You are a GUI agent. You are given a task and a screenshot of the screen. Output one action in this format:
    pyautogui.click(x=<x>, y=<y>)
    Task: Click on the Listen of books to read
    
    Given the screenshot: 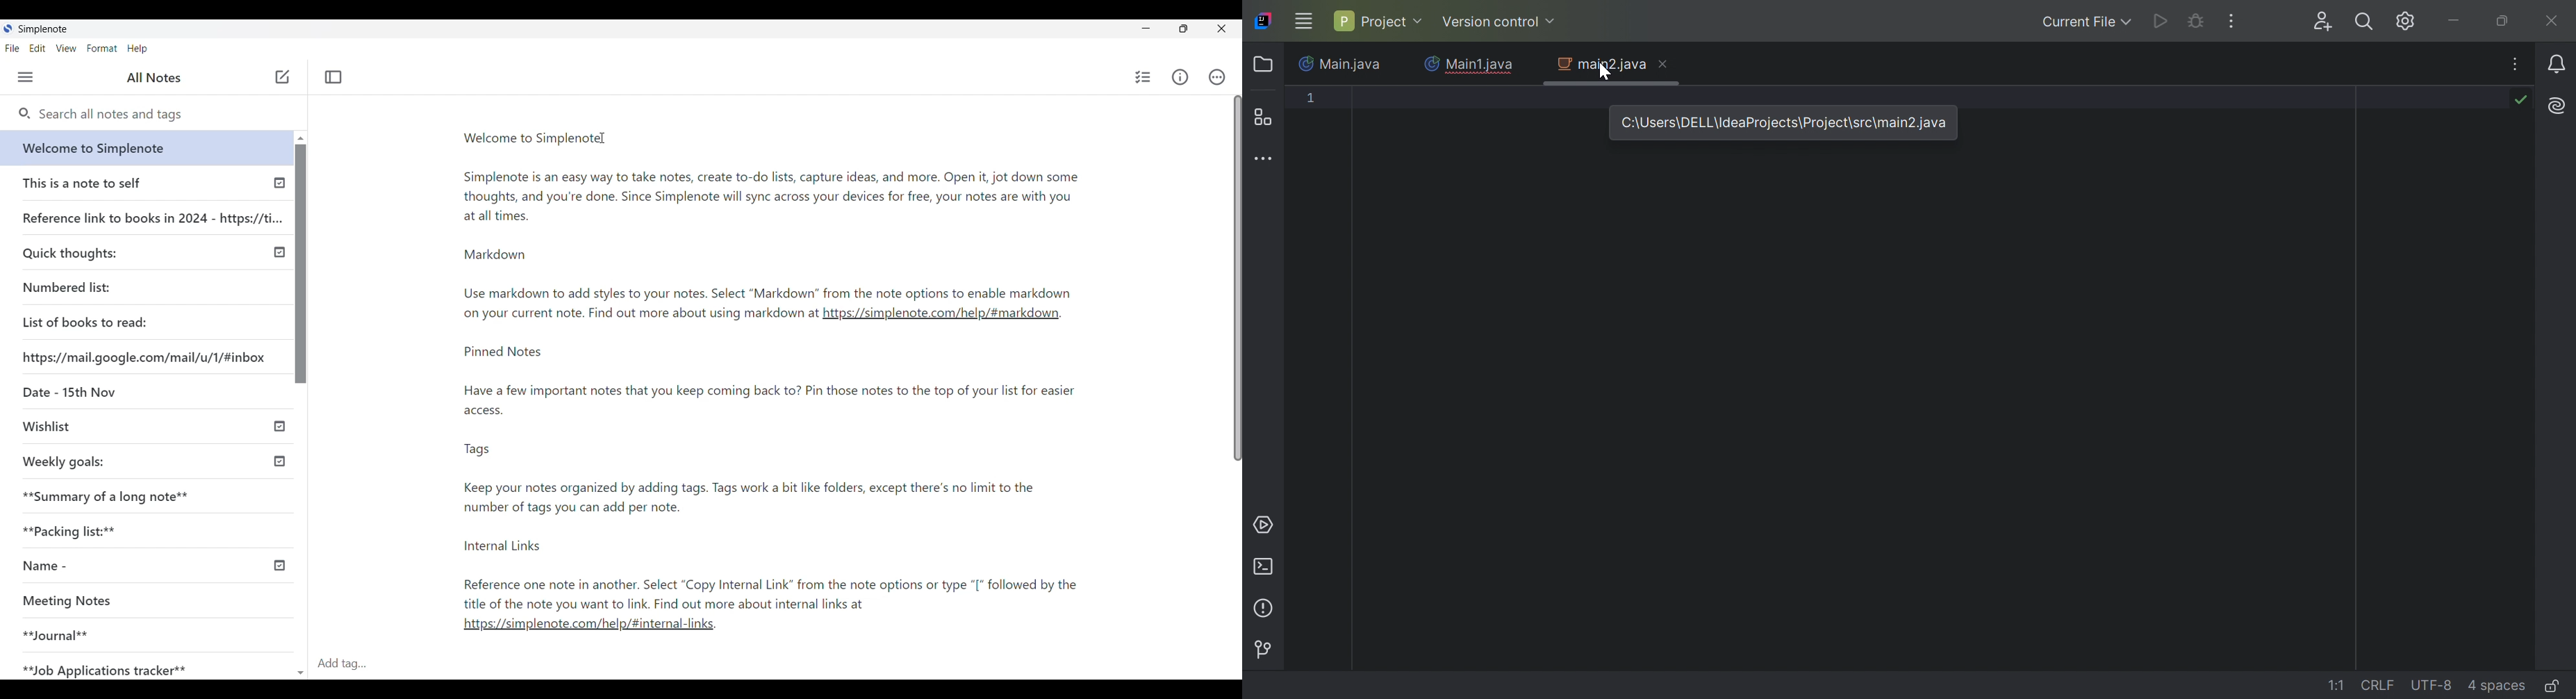 What is the action you would take?
    pyautogui.click(x=85, y=322)
    